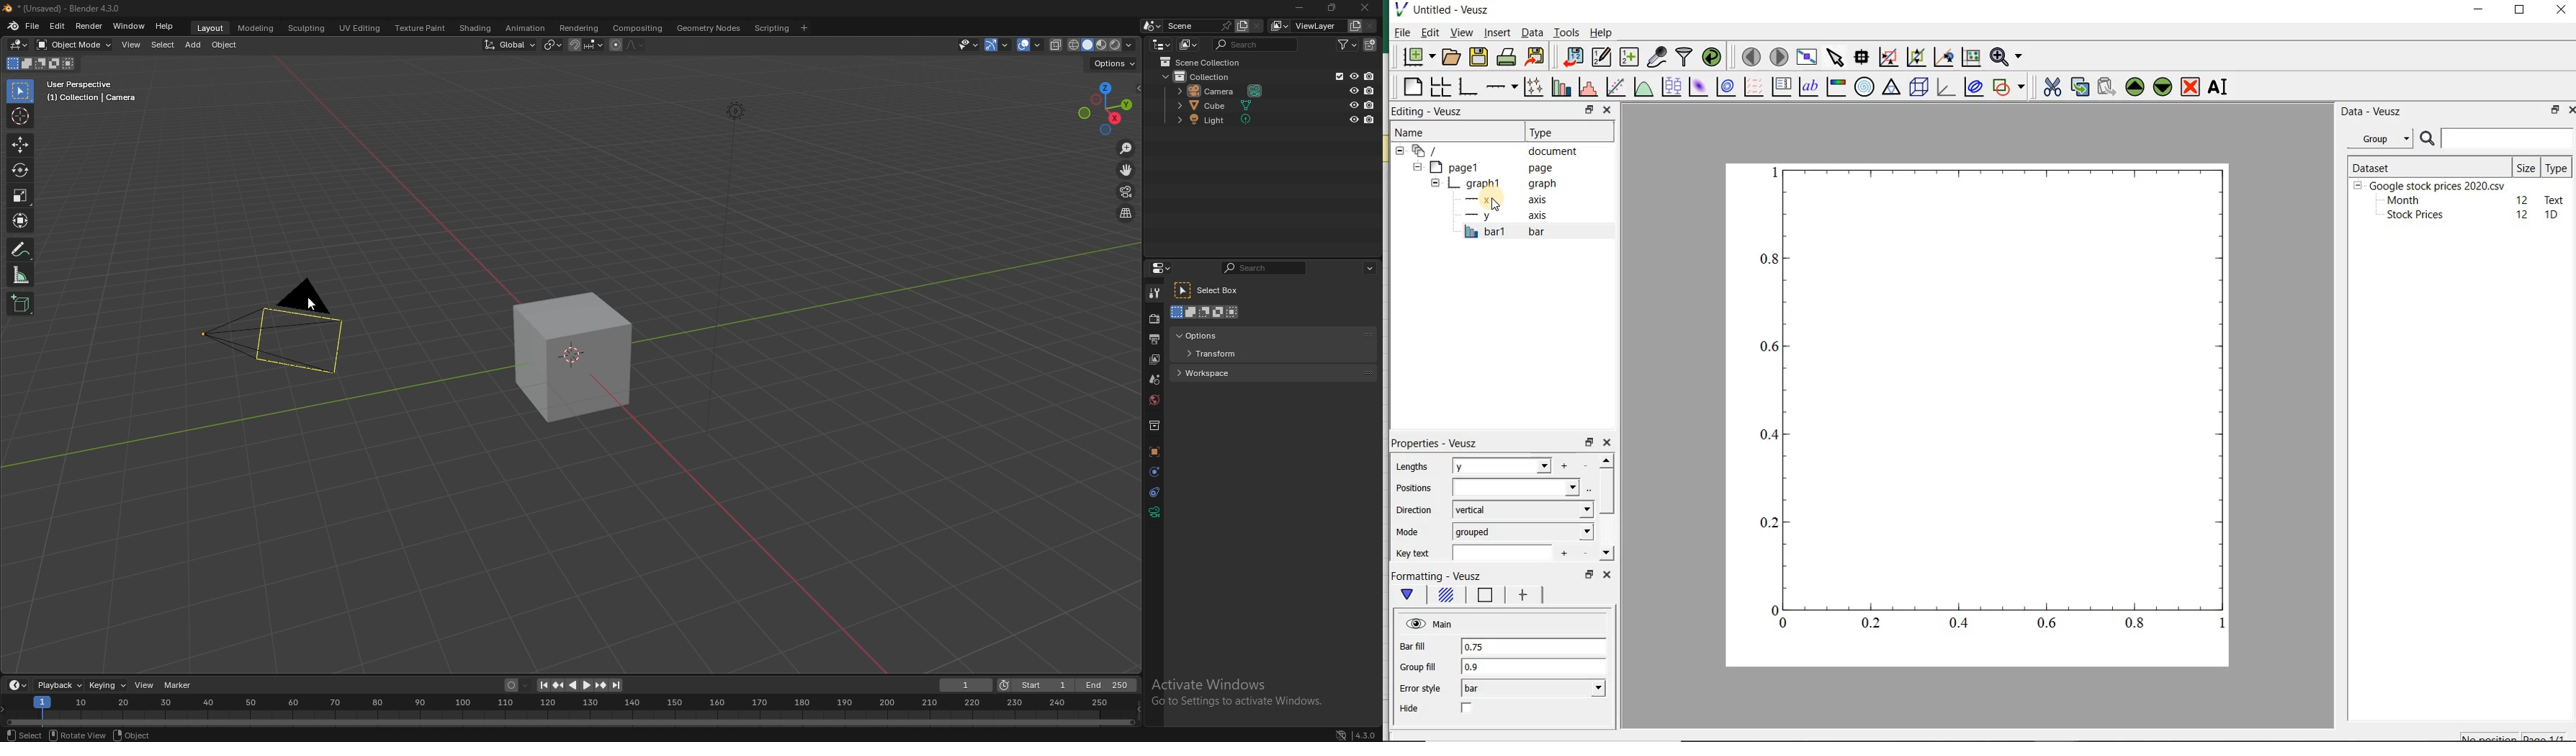 This screenshot has width=2576, height=756. Describe the element at coordinates (1221, 372) in the screenshot. I see `workspace` at that location.